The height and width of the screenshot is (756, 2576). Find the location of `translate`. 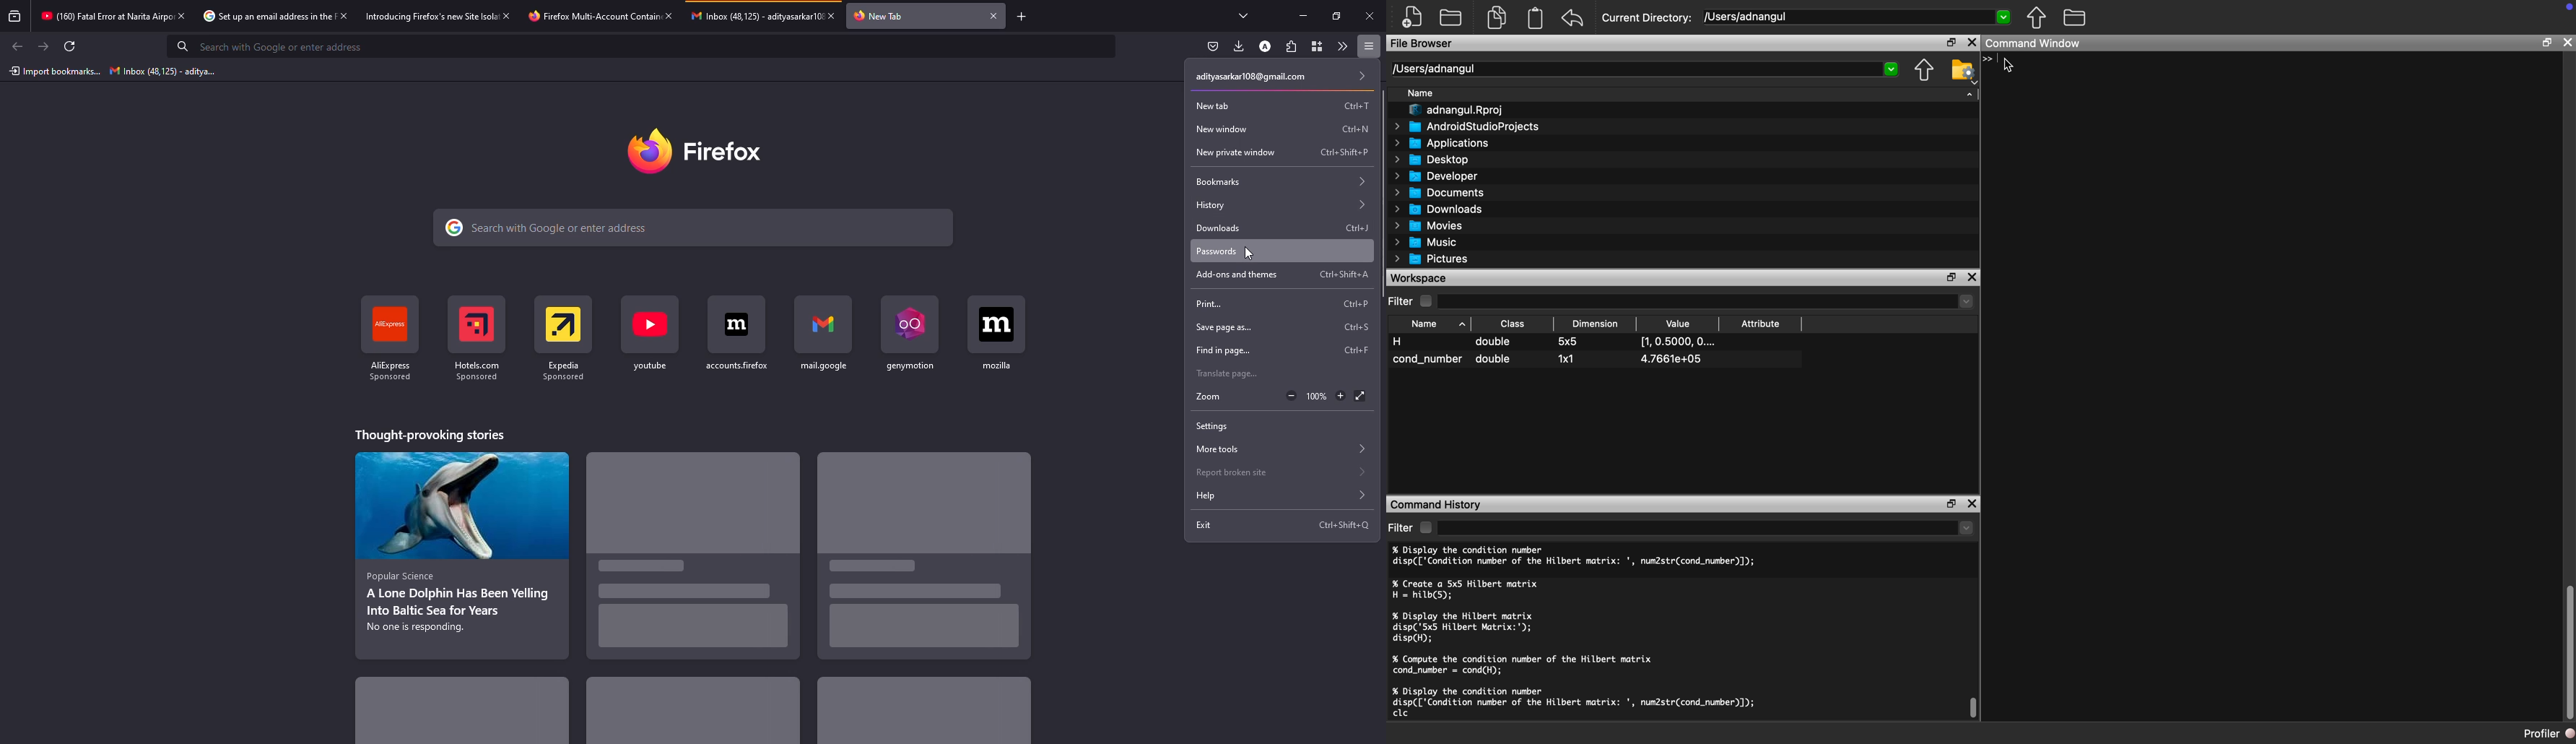

translate is located at coordinates (1229, 373).